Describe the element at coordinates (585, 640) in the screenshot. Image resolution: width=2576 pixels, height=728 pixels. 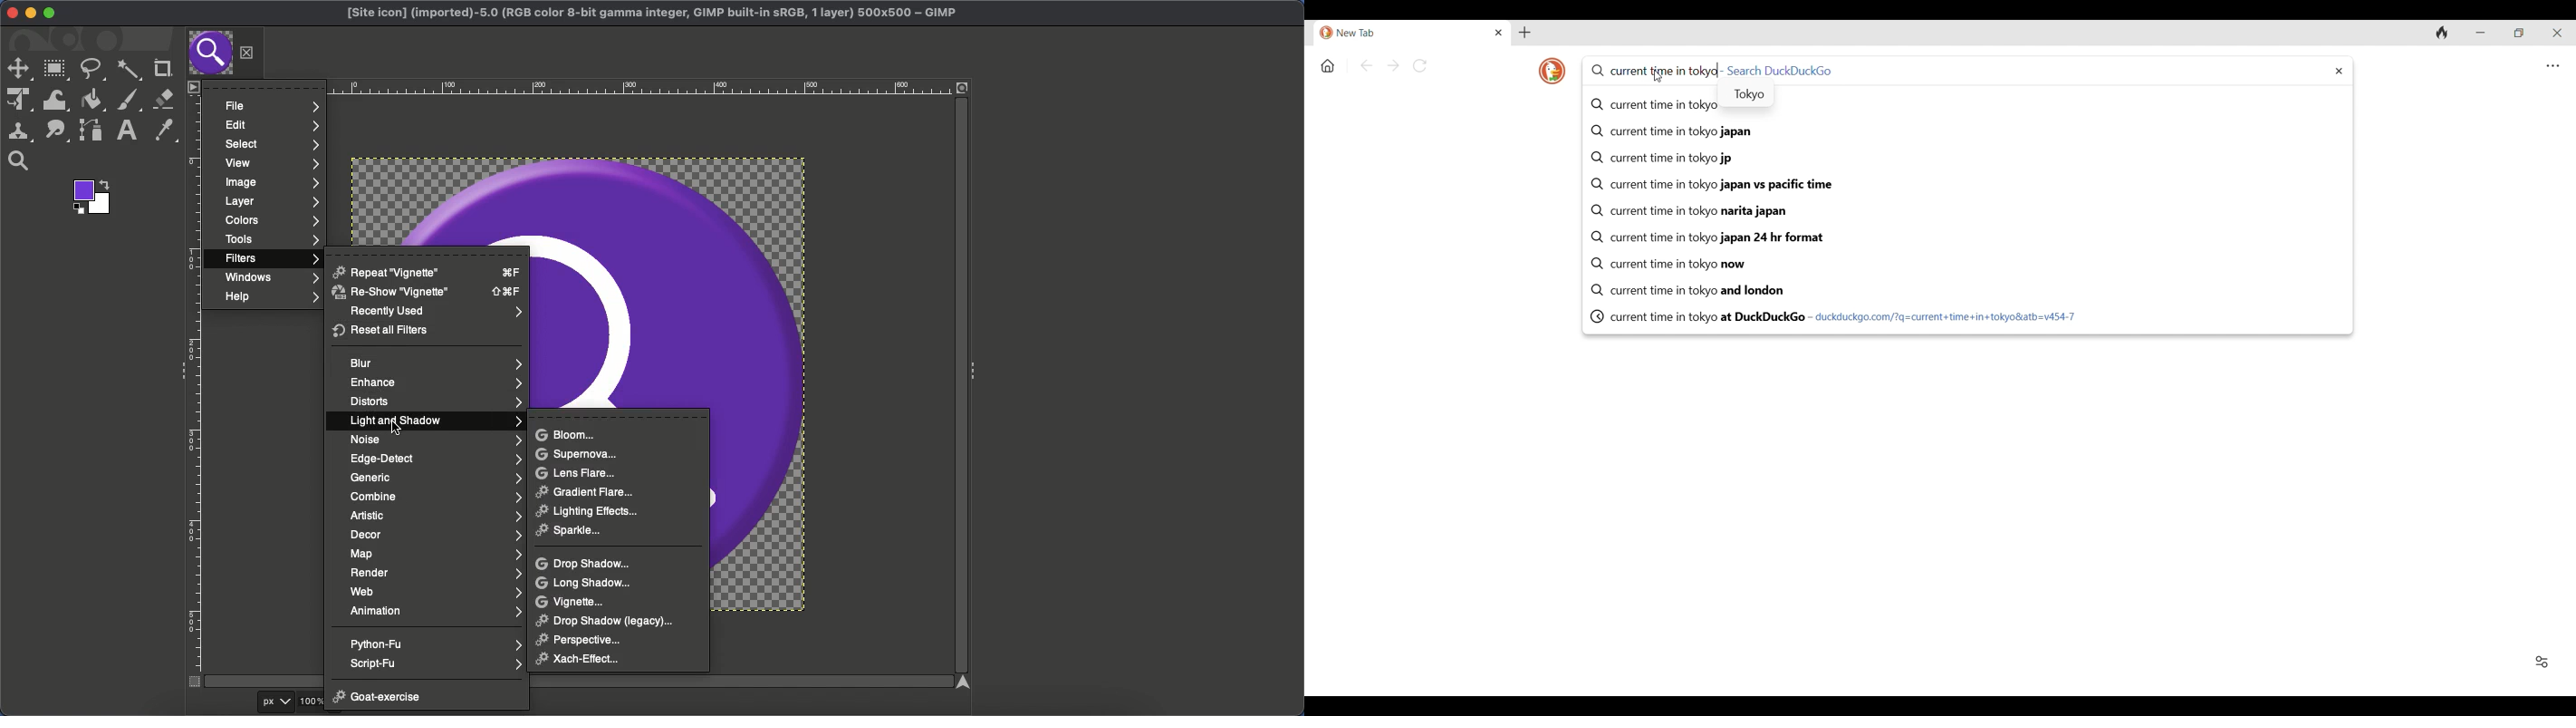
I see `Perspective` at that location.